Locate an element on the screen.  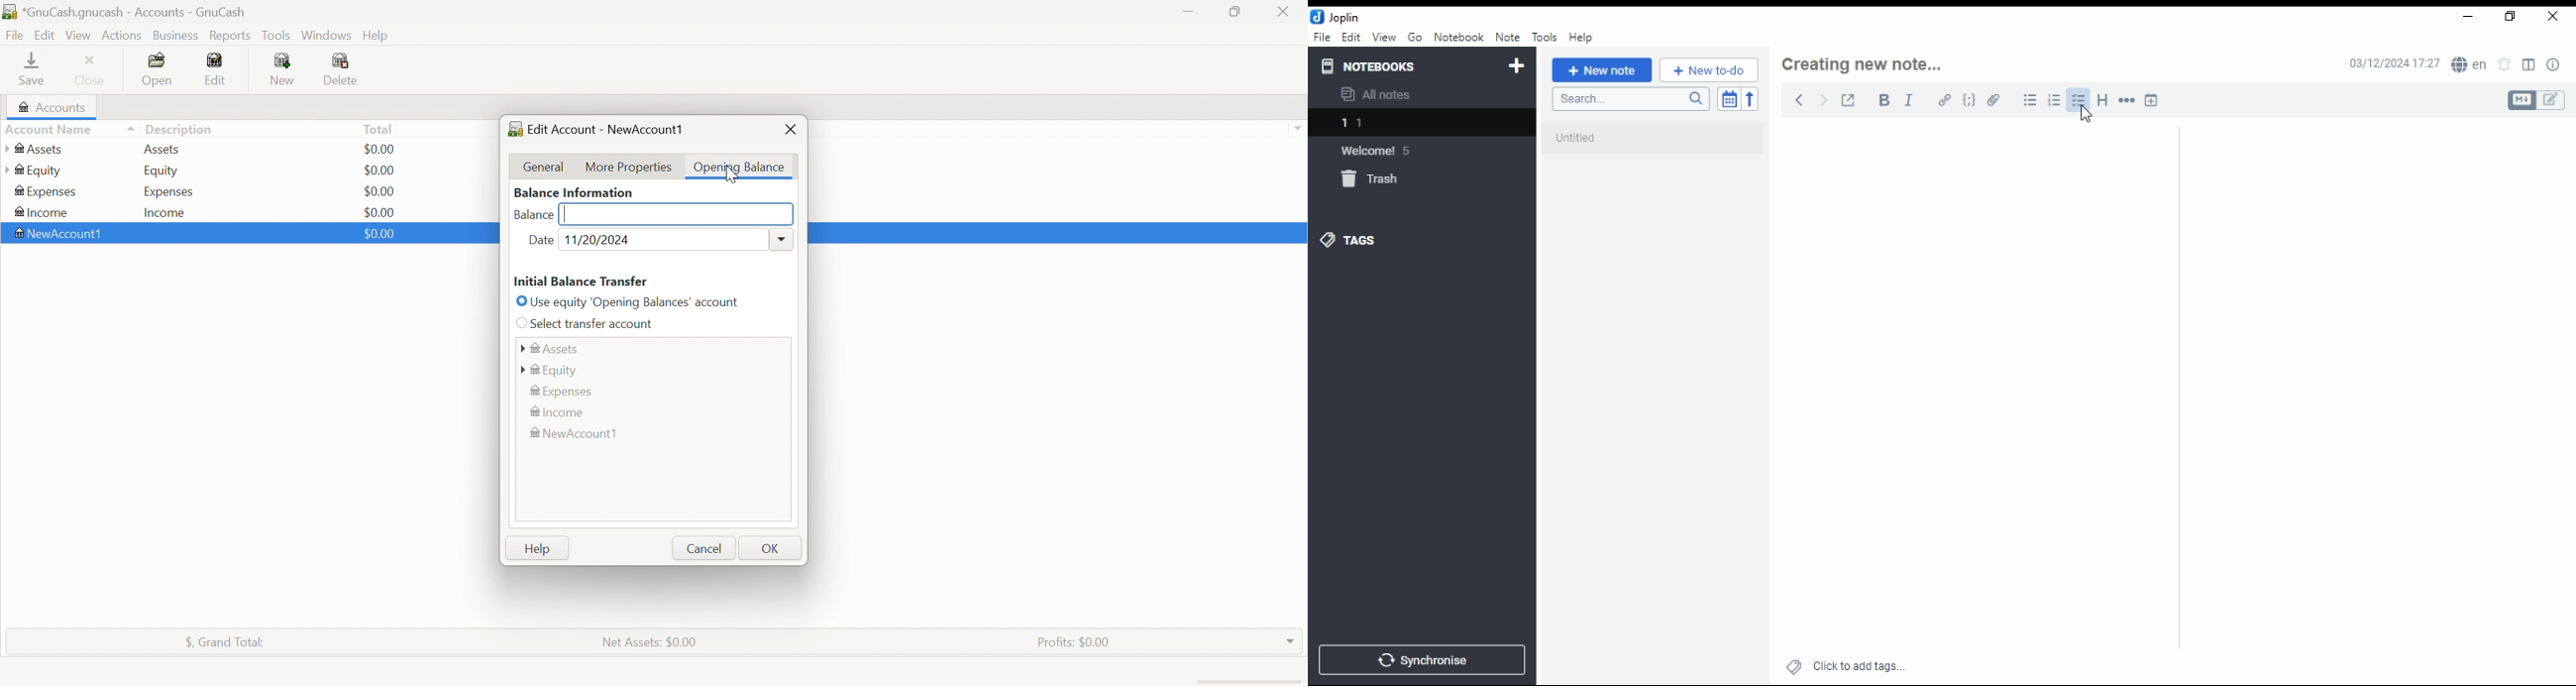
Balance is located at coordinates (535, 216).